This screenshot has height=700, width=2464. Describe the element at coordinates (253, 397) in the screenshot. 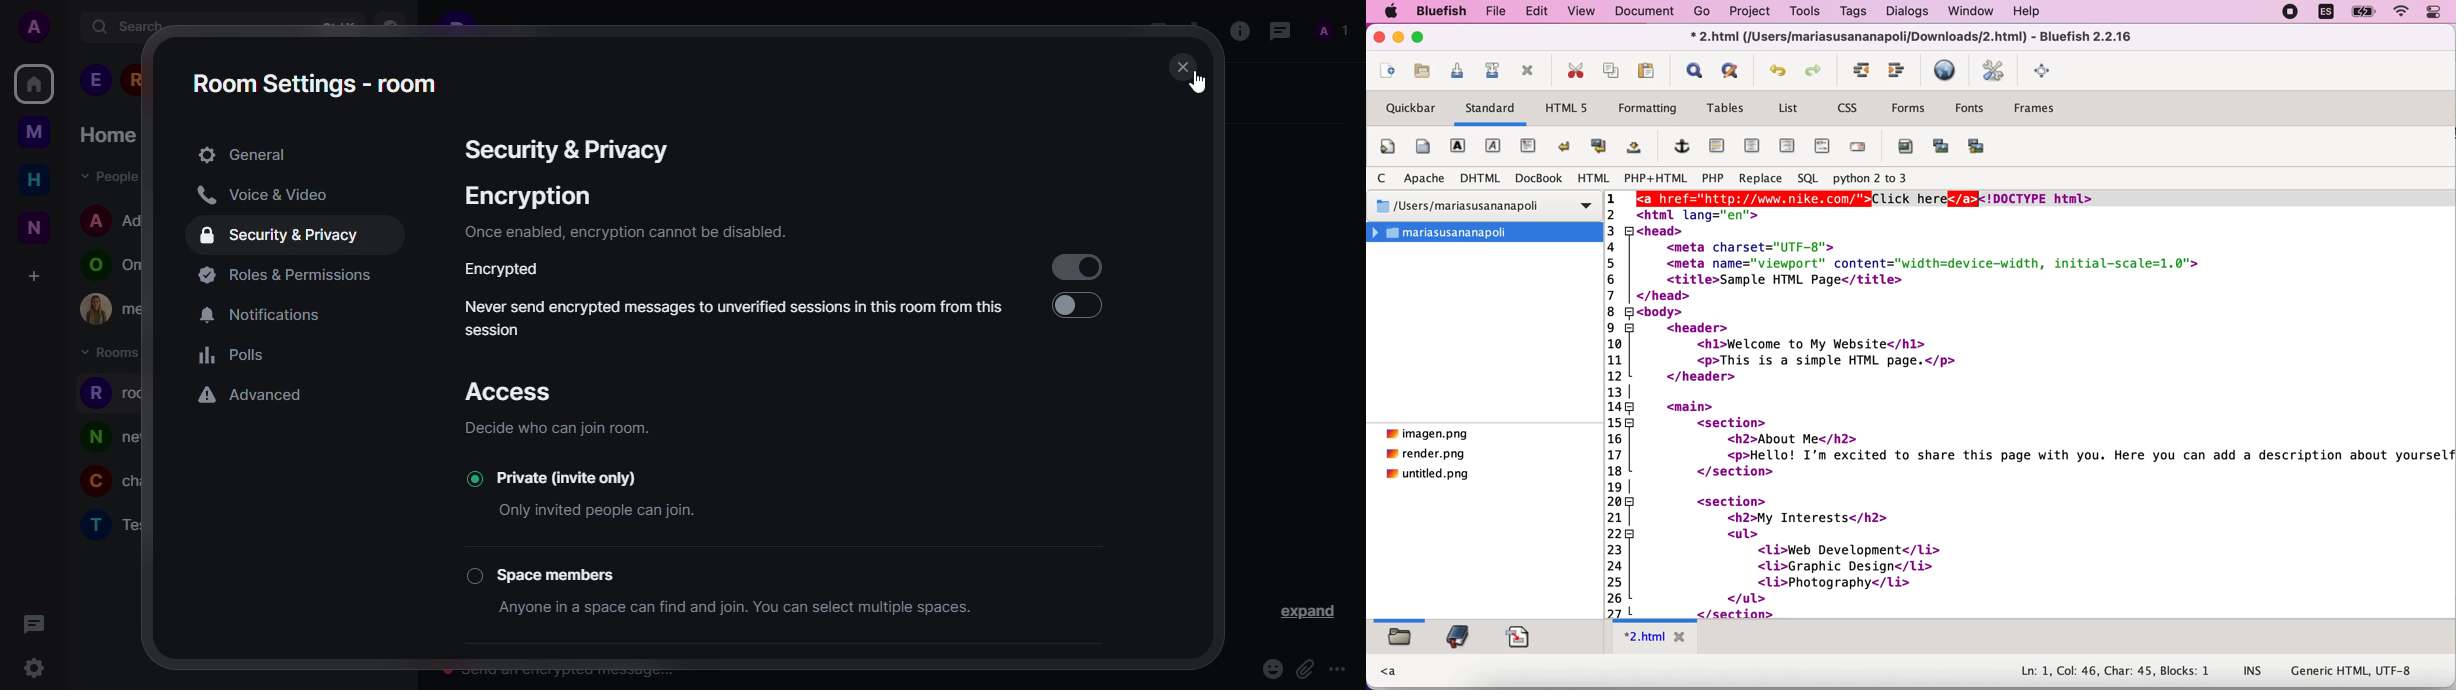

I see `advanced` at that location.